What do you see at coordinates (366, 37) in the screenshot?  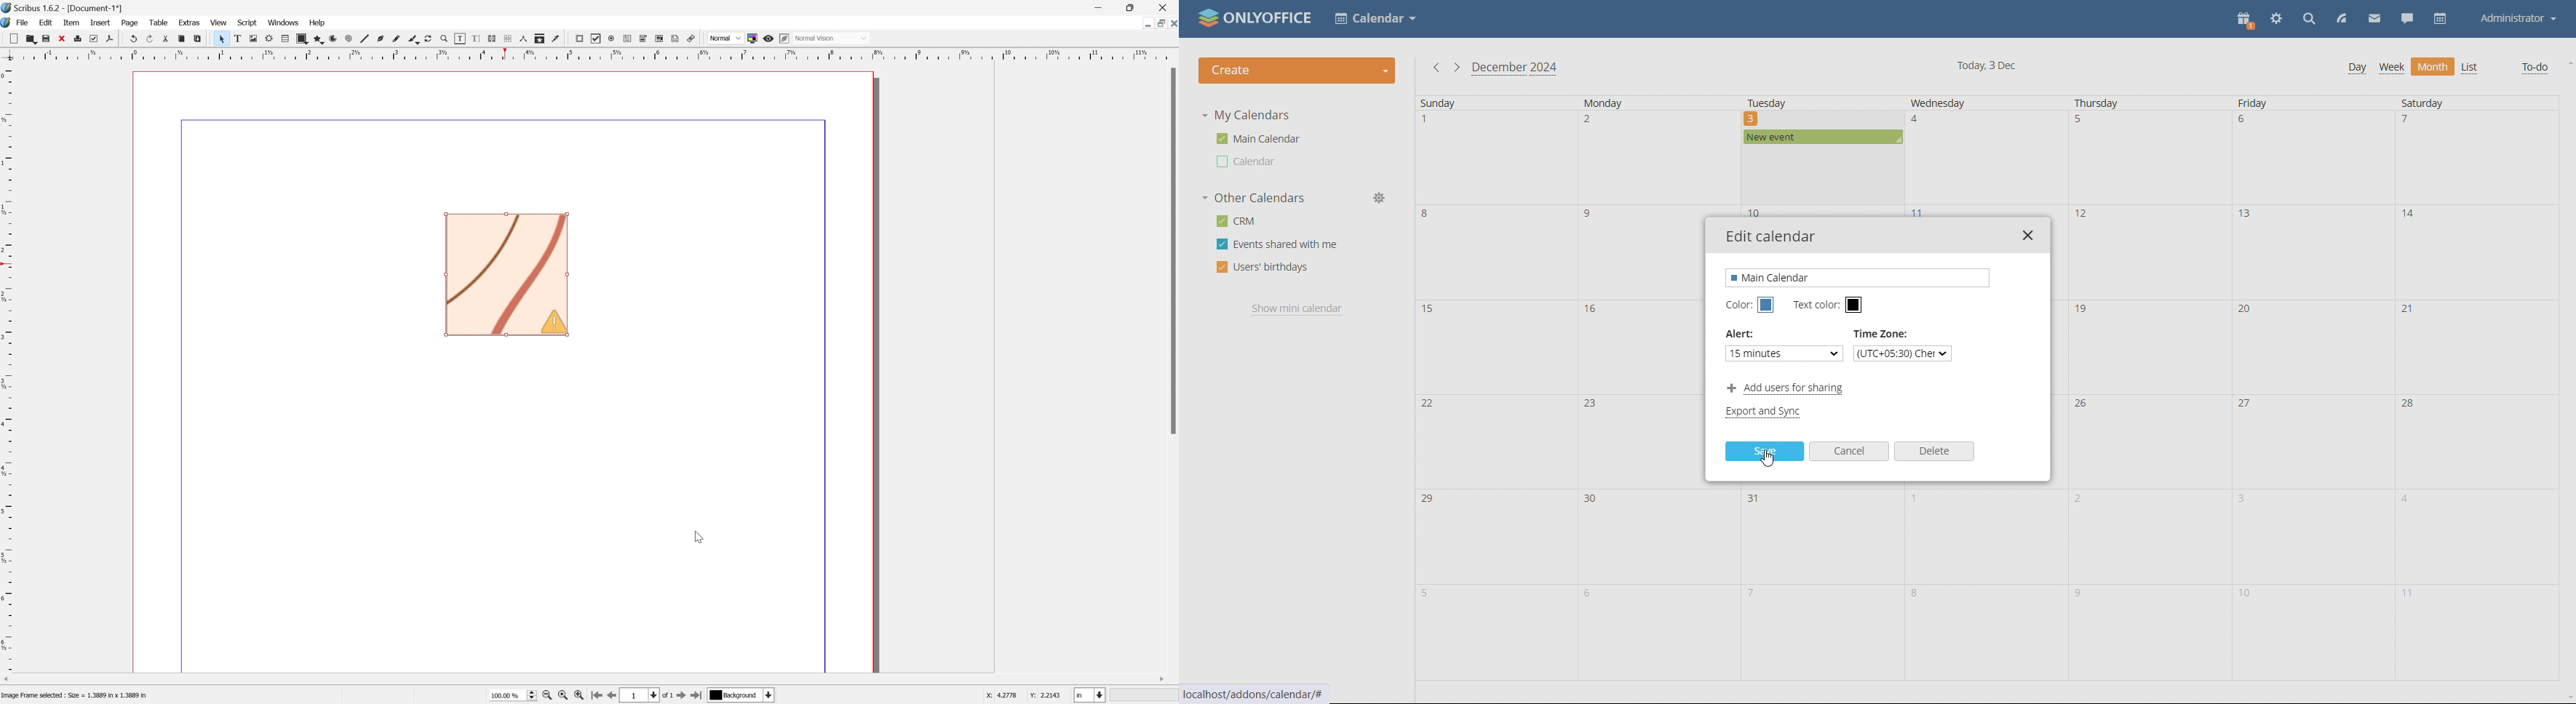 I see `Line` at bounding box center [366, 37].